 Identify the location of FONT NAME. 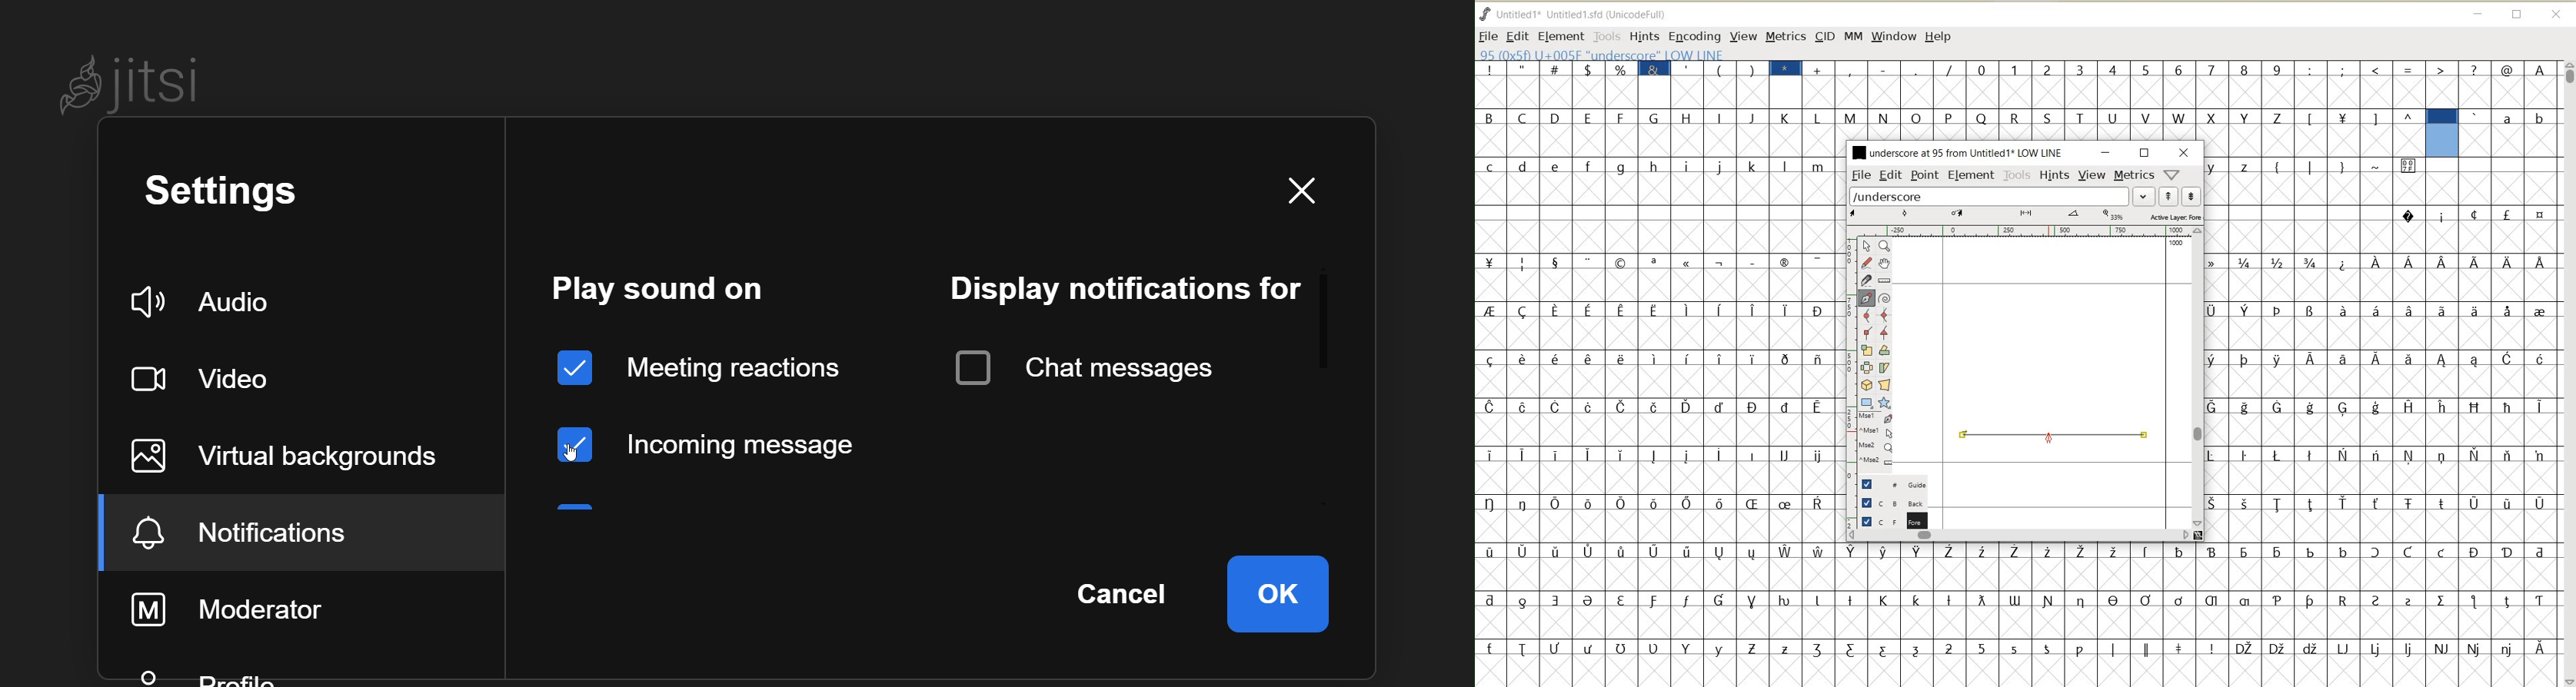
(1584, 14).